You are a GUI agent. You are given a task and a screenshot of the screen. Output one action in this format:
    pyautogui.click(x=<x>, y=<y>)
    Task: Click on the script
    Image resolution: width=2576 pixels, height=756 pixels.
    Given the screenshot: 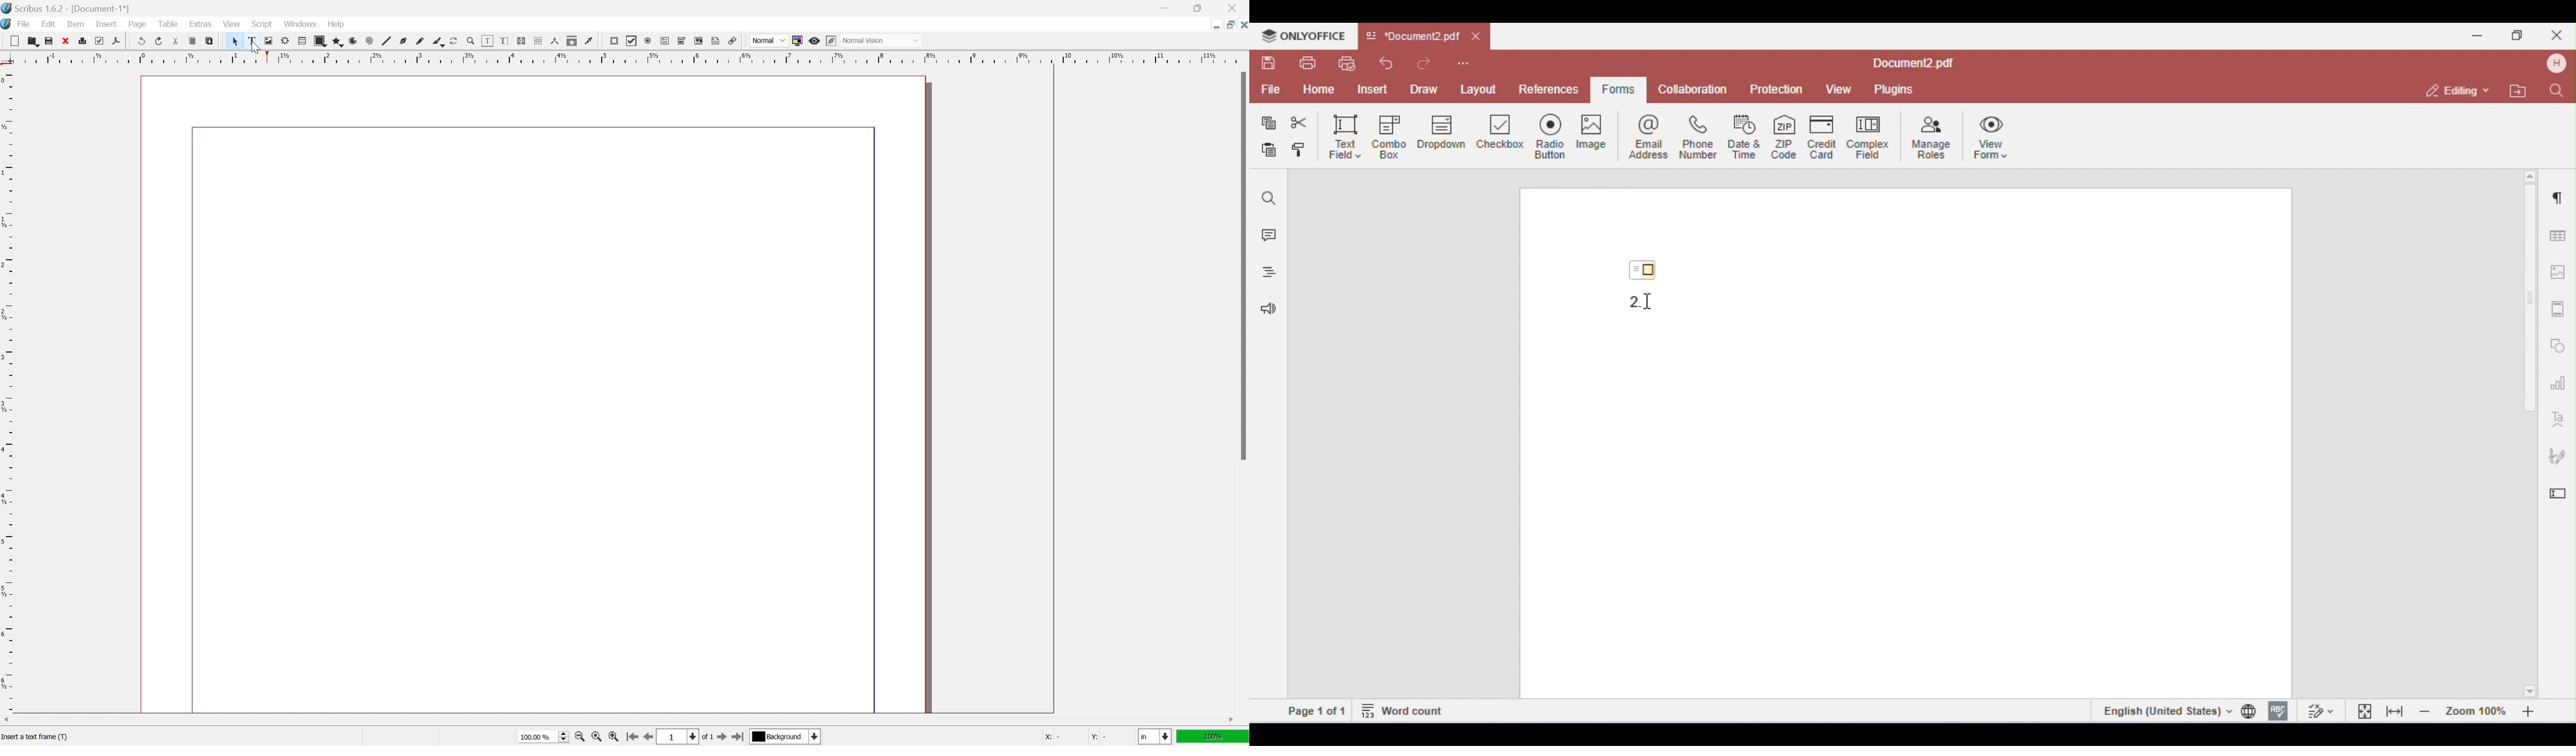 What is the action you would take?
    pyautogui.click(x=263, y=23)
    